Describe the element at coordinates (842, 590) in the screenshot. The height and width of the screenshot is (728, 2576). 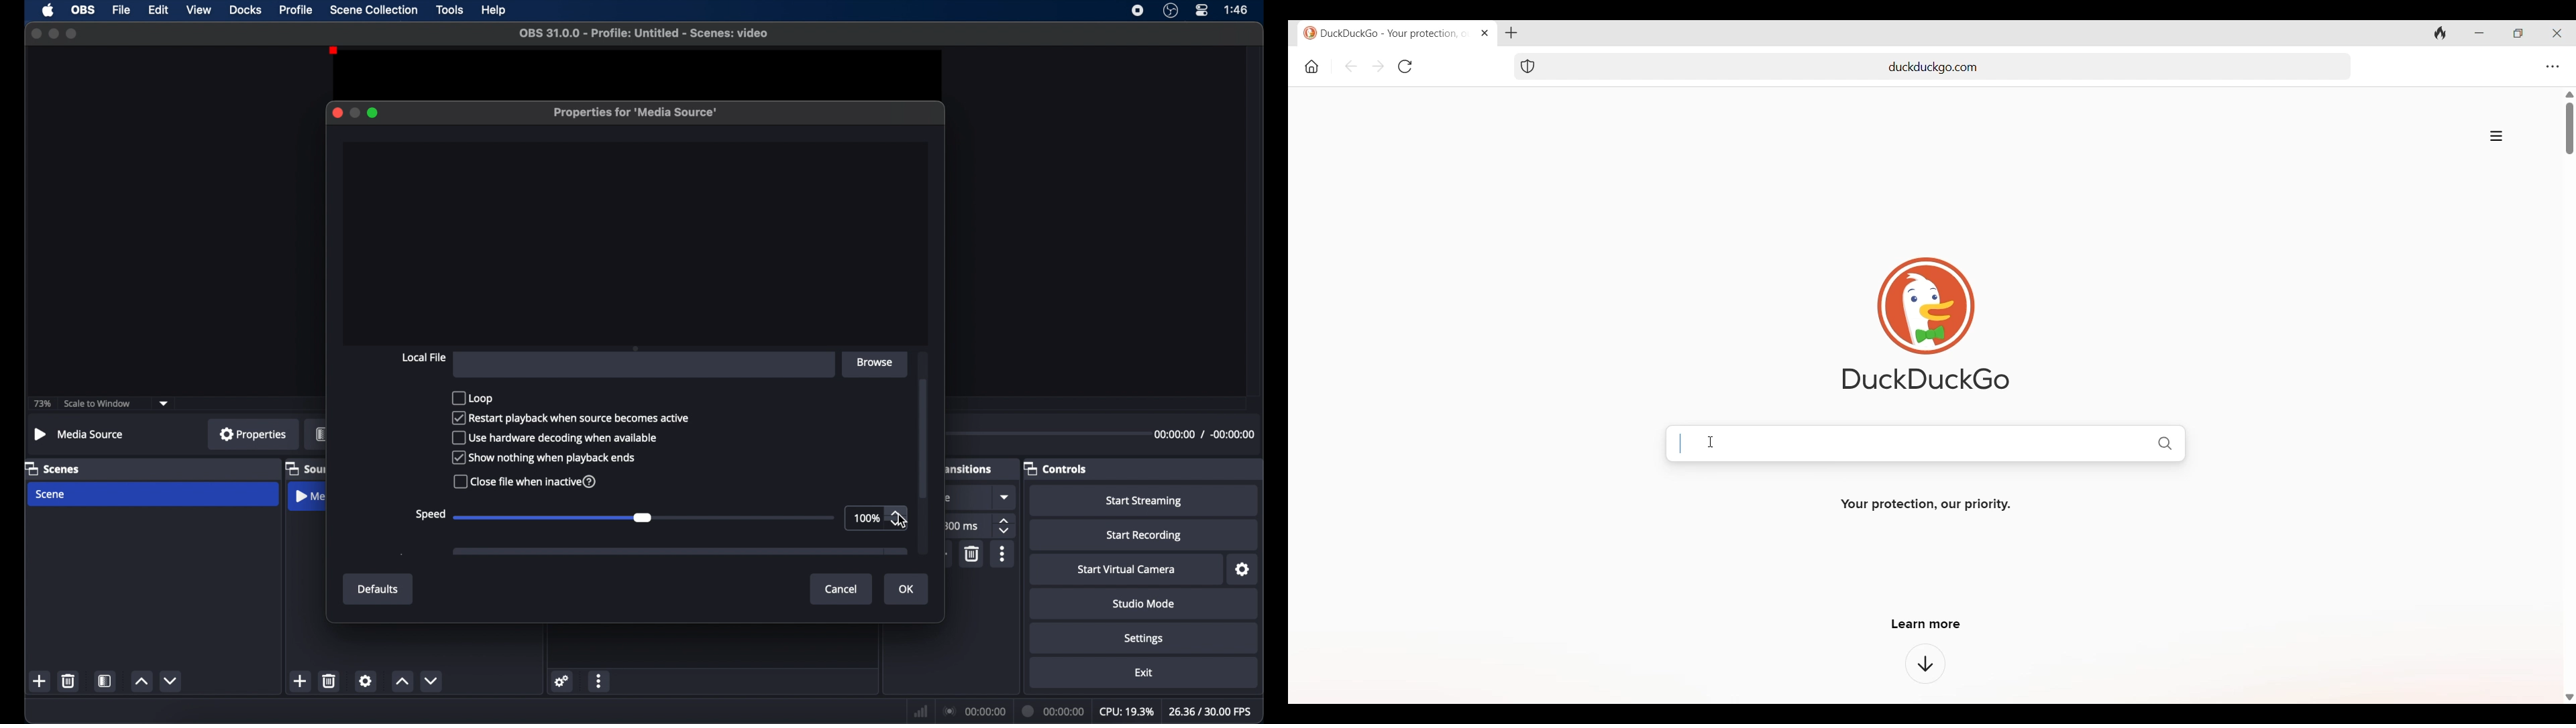
I see `cancel` at that location.